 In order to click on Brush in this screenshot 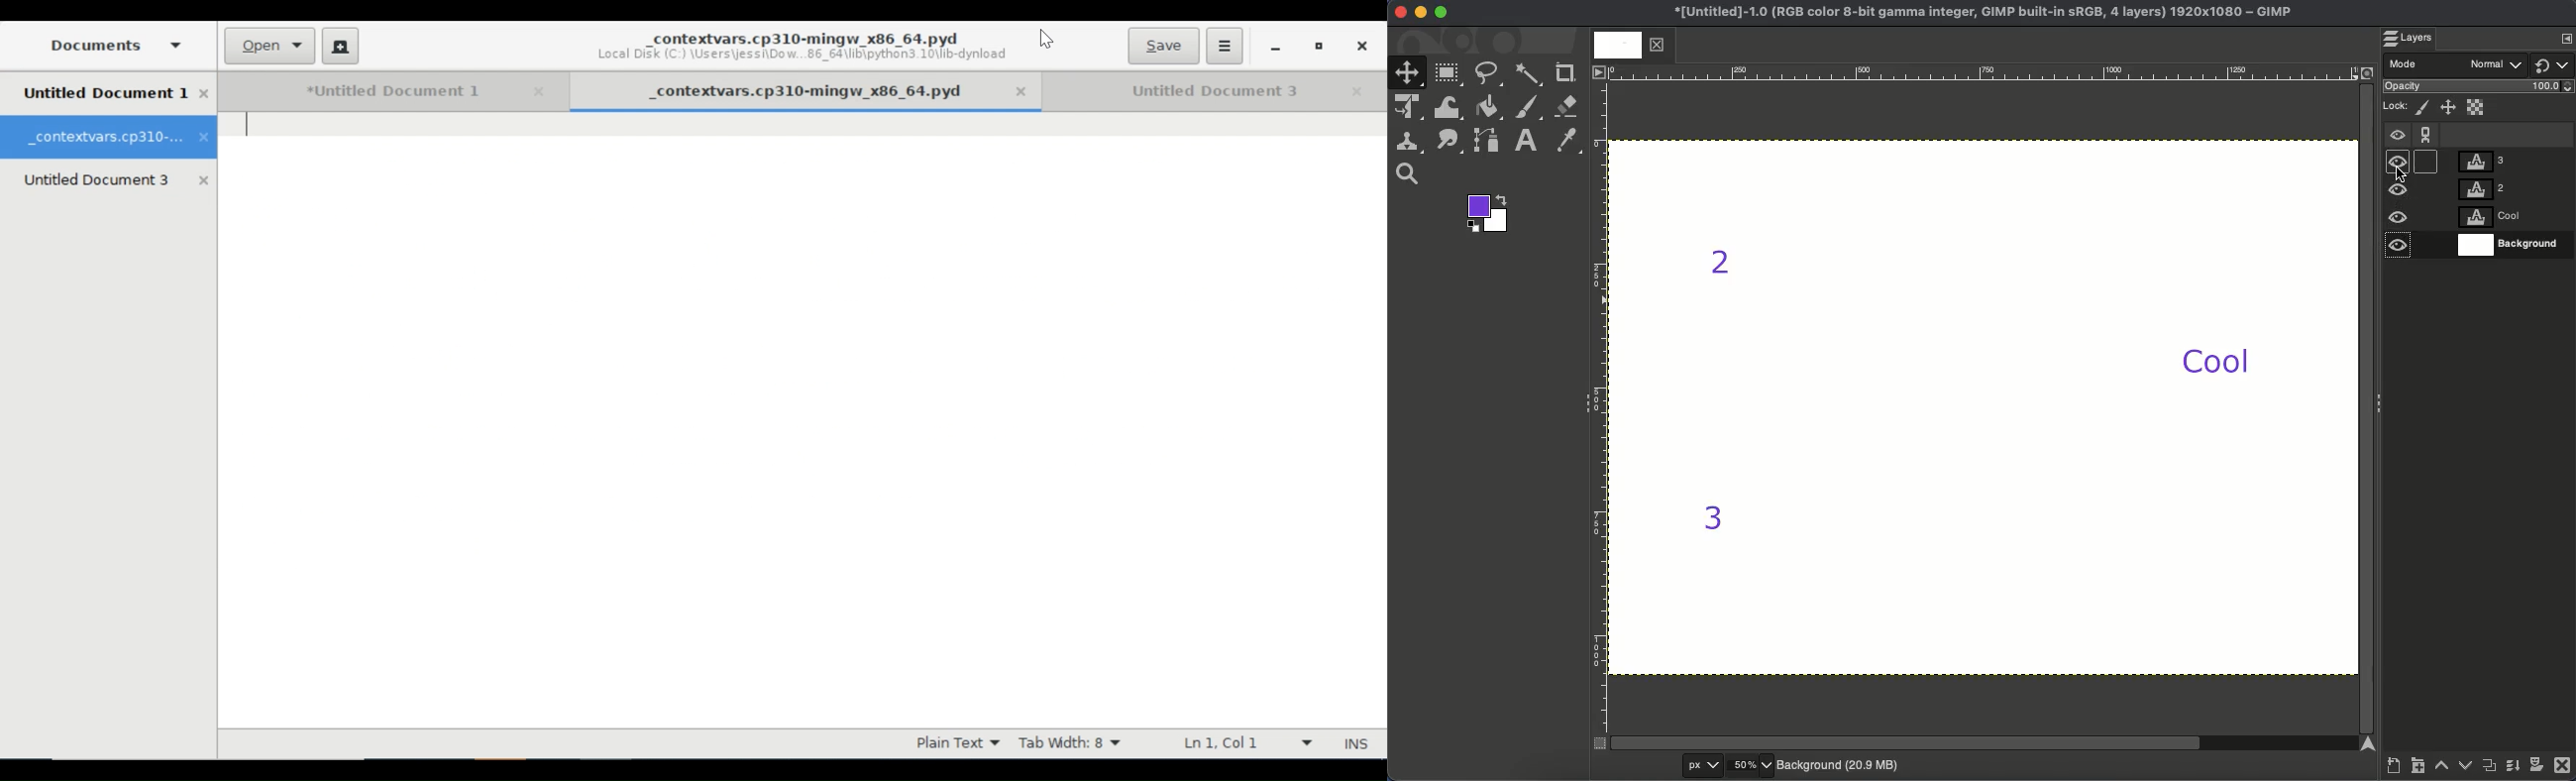, I will do `click(1529, 108)`.